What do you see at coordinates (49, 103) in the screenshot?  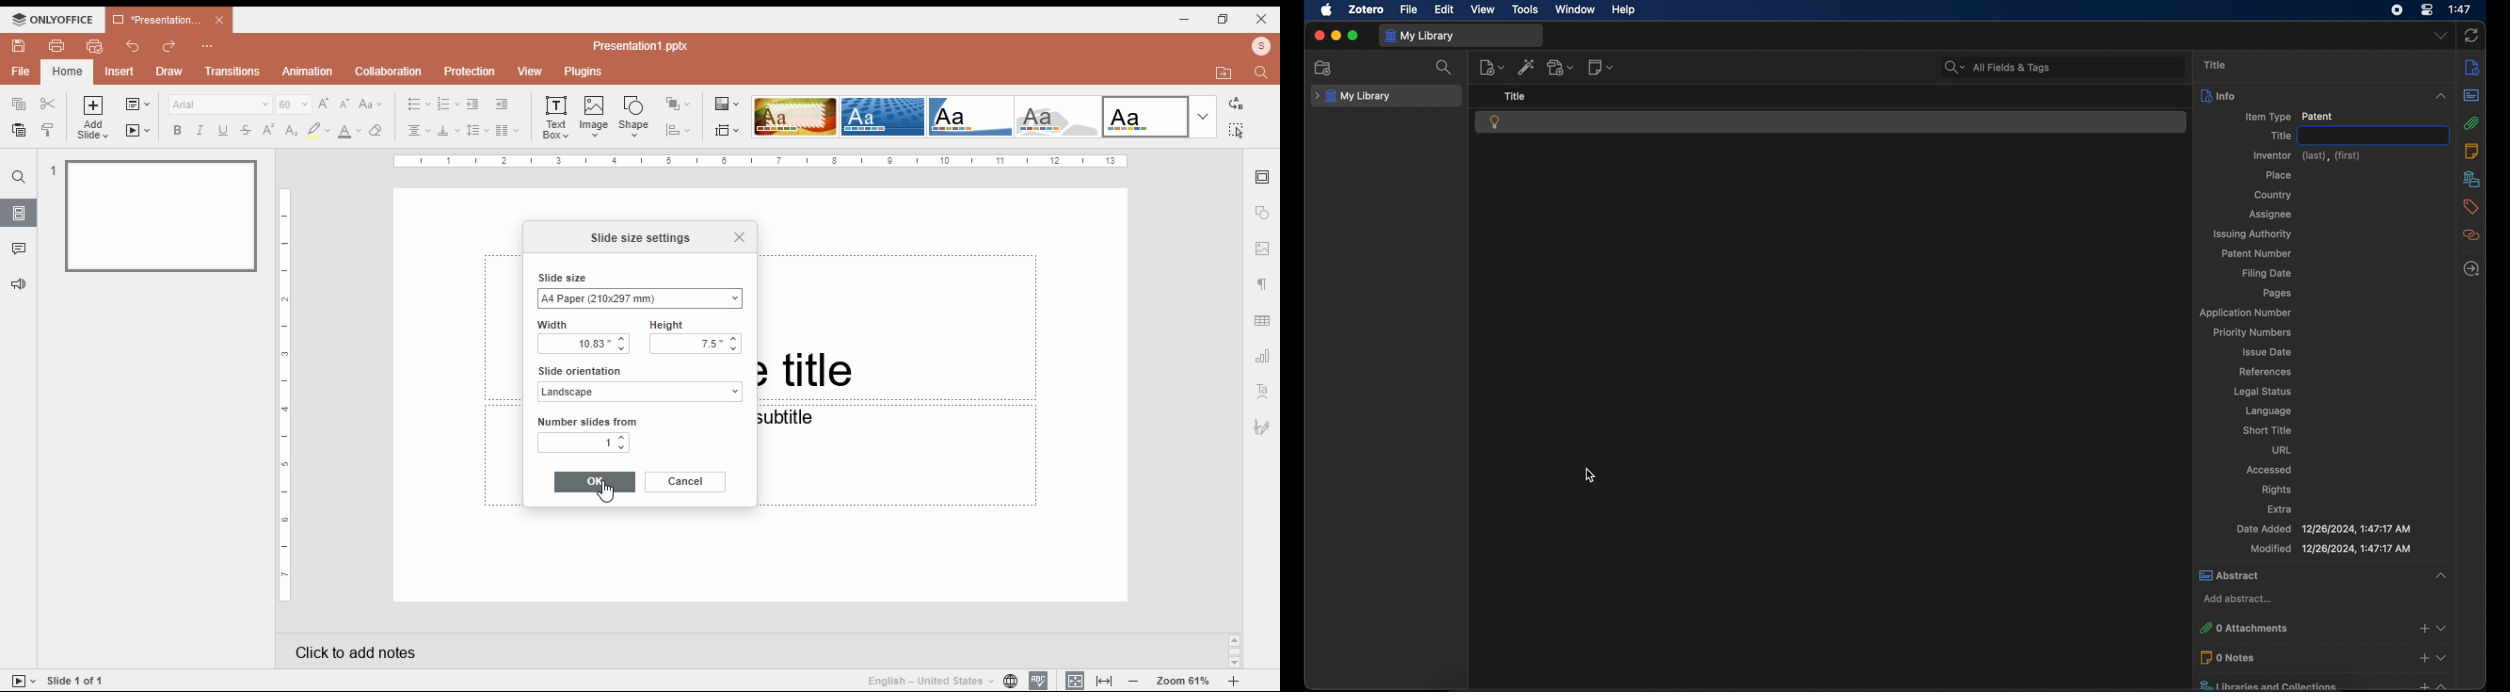 I see `cut` at bounding box center [49, 103].